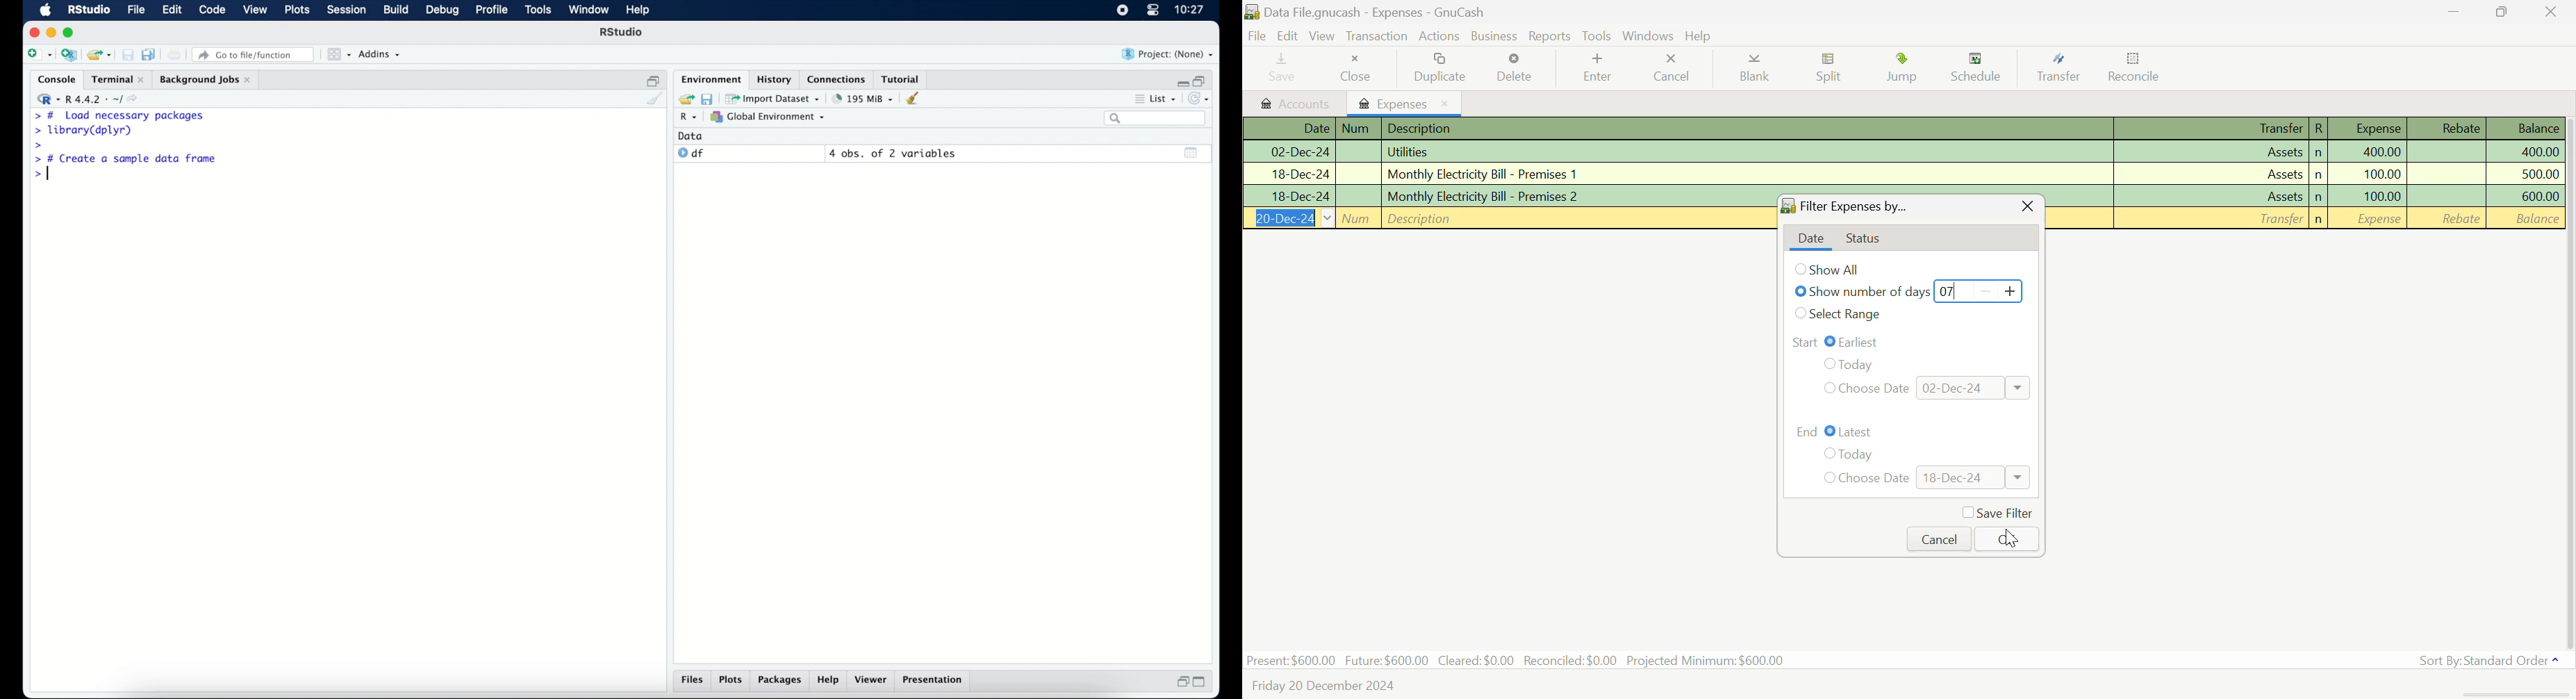 Image resolution: width=2576 pixels, height=700 pixels. What do you see at coordinates (395, 10) in the screenshot?
I see `build` at bounding box center [395, 10].